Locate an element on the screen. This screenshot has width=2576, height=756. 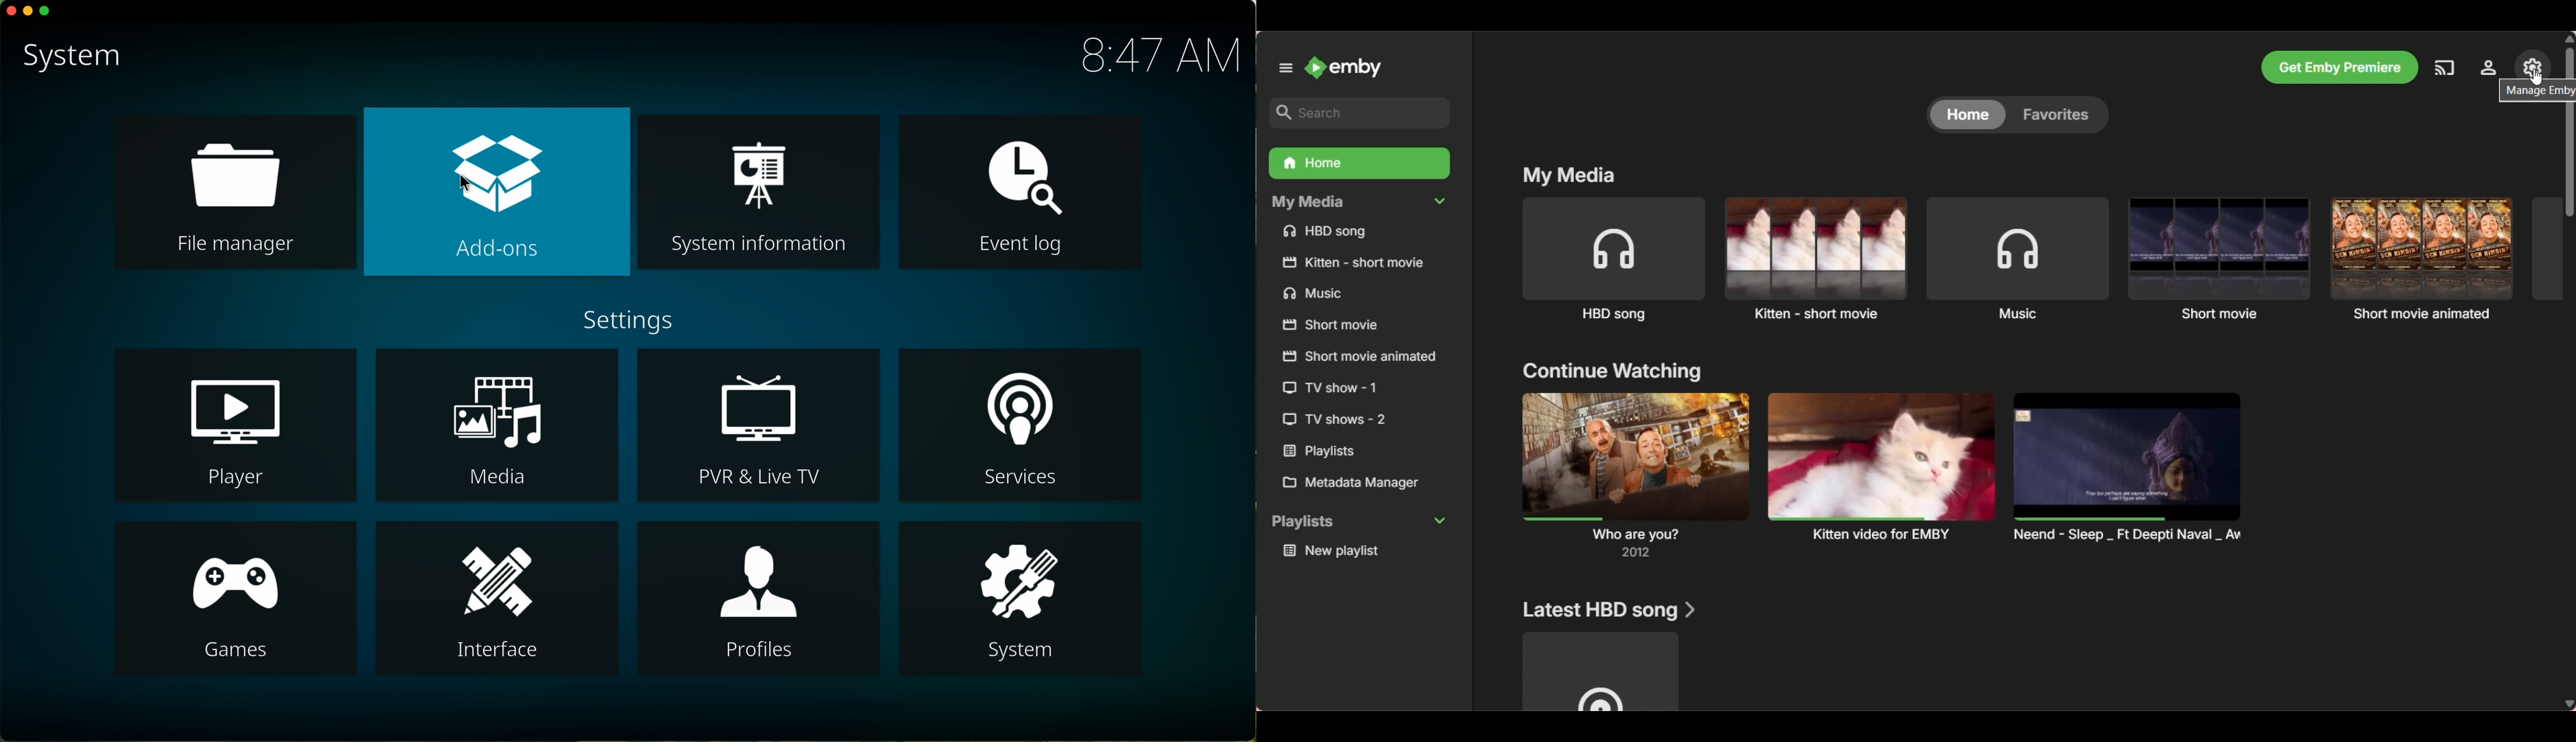
games is located at coordinates (238, 597).